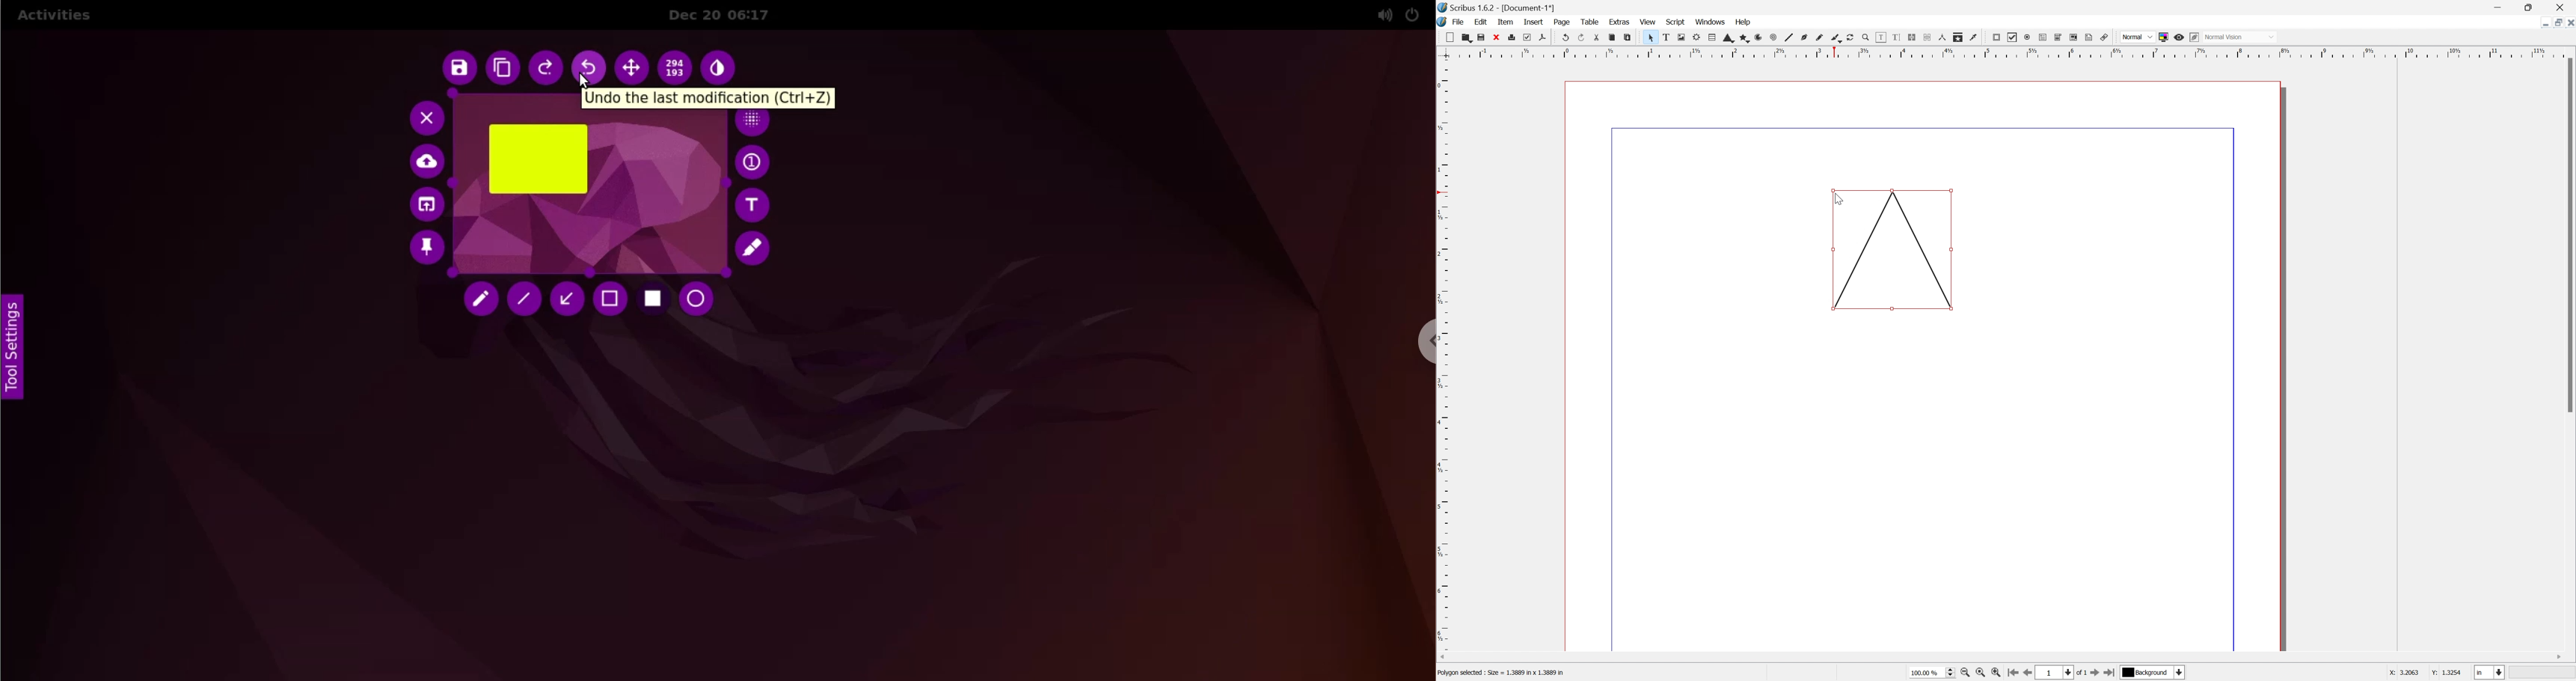 The image size is (2576, 700). What do you see at coordinates (2569, 235) in the screenshot?
I see `Scroll Bar` at bounding box center [2569, 235].